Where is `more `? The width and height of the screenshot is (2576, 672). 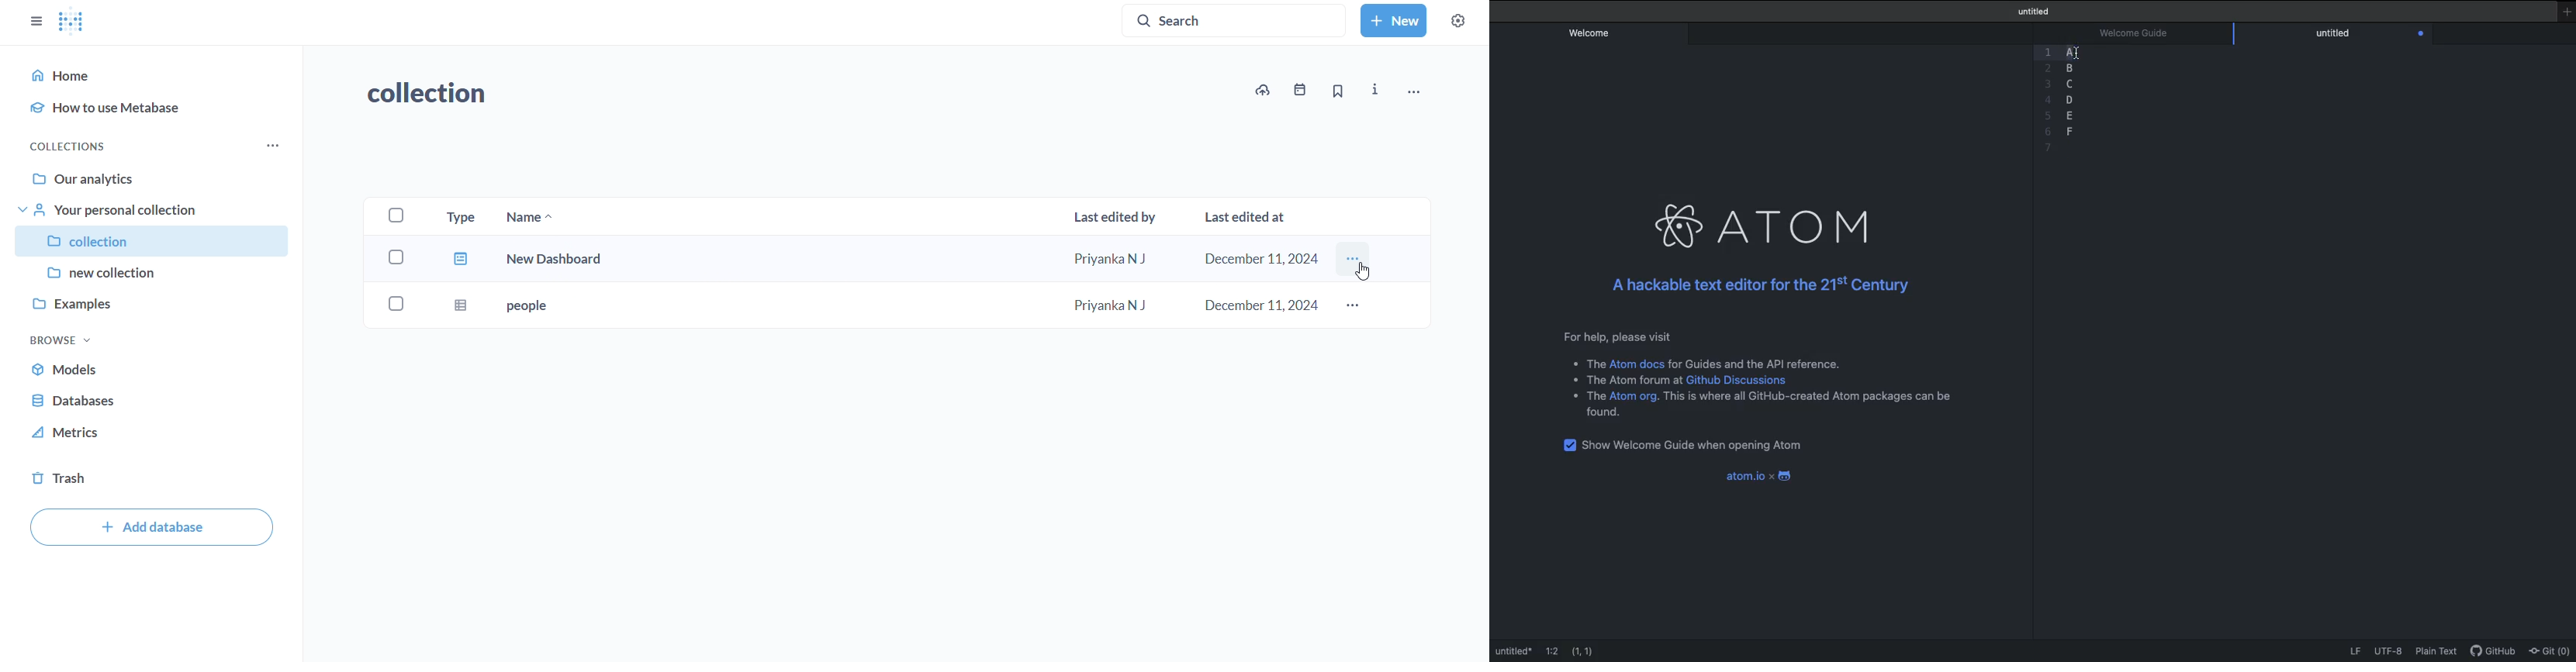 more  is located at coordinates (1355, 264).